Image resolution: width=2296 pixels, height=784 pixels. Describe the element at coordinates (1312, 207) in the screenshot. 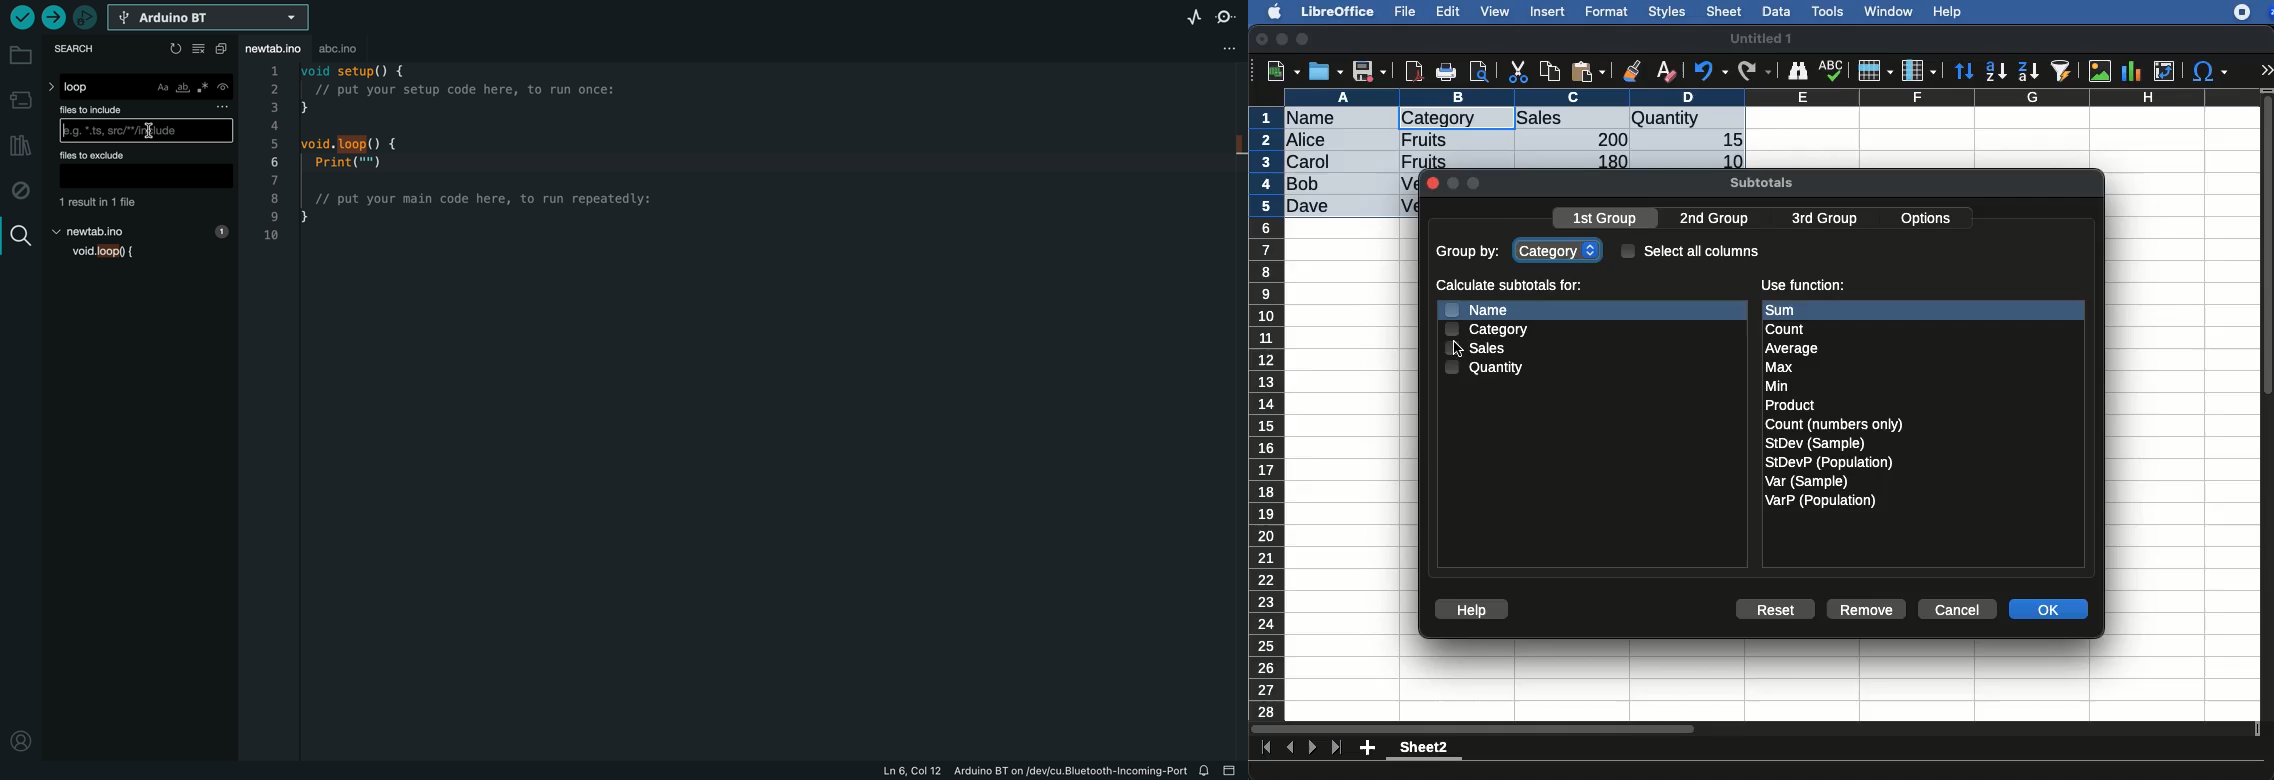

I see `Dave` at that location.